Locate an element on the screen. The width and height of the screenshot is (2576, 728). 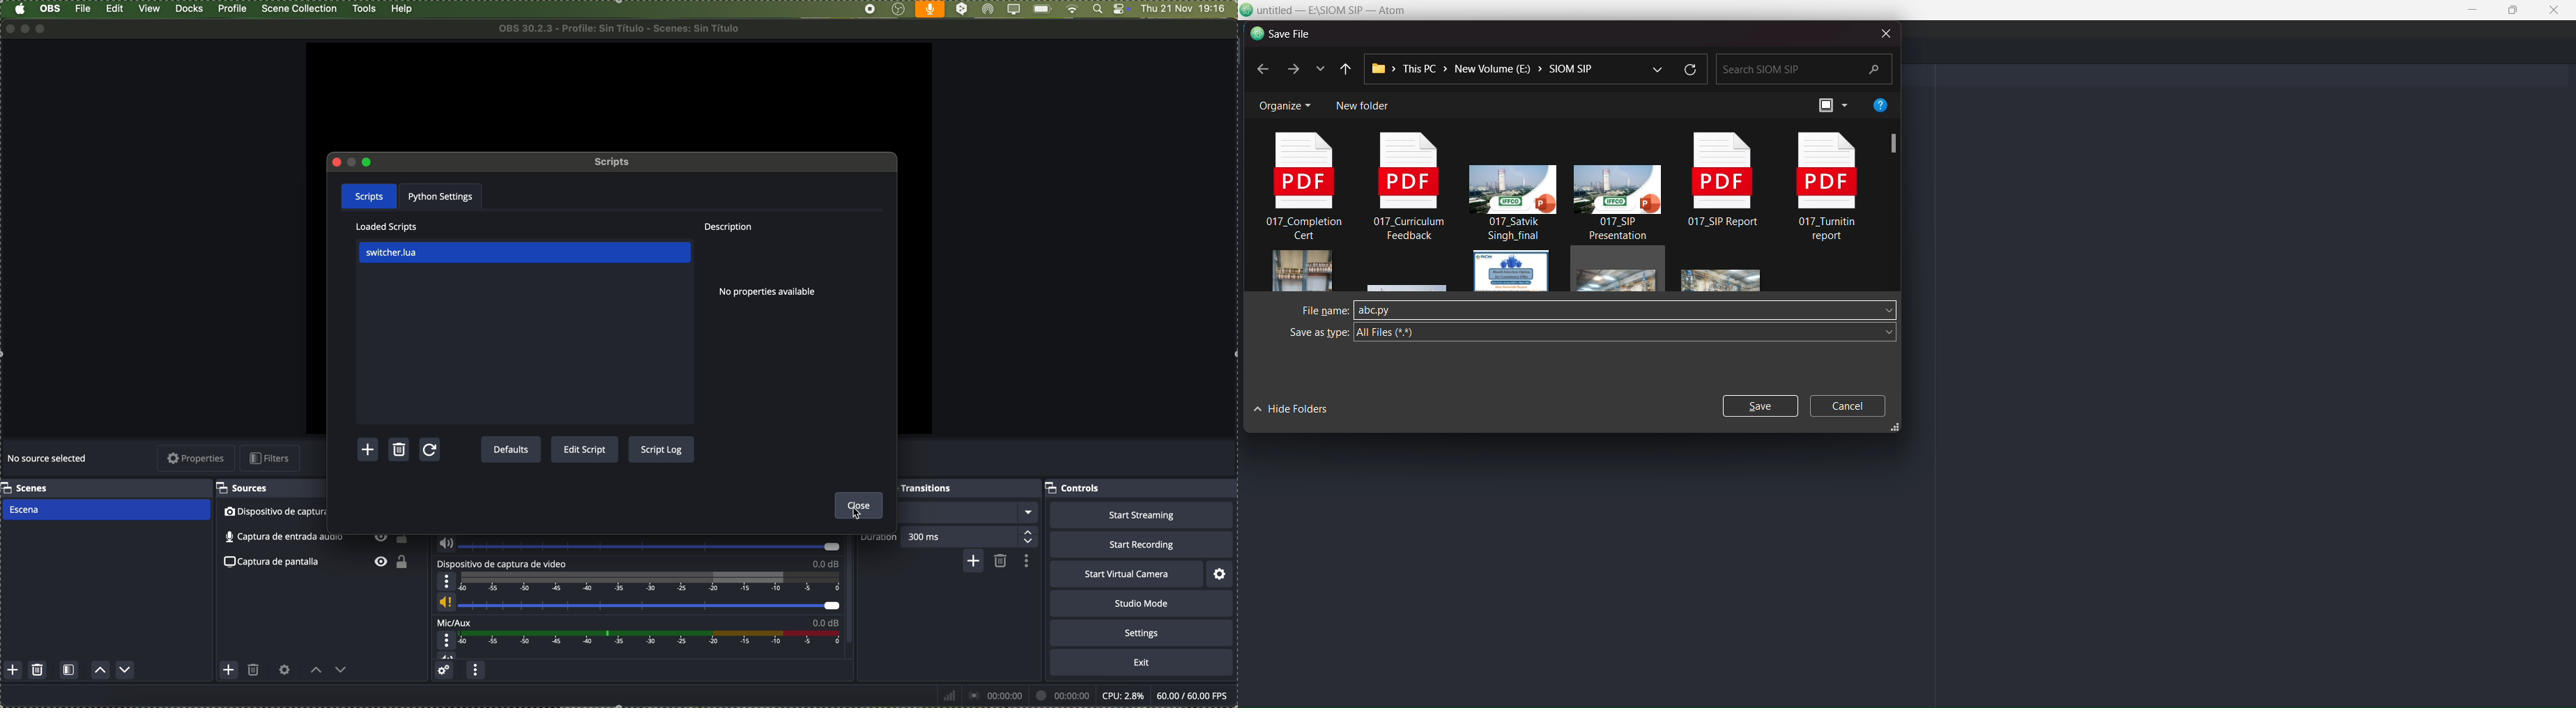
scenes is located at coordinates (26, 488).